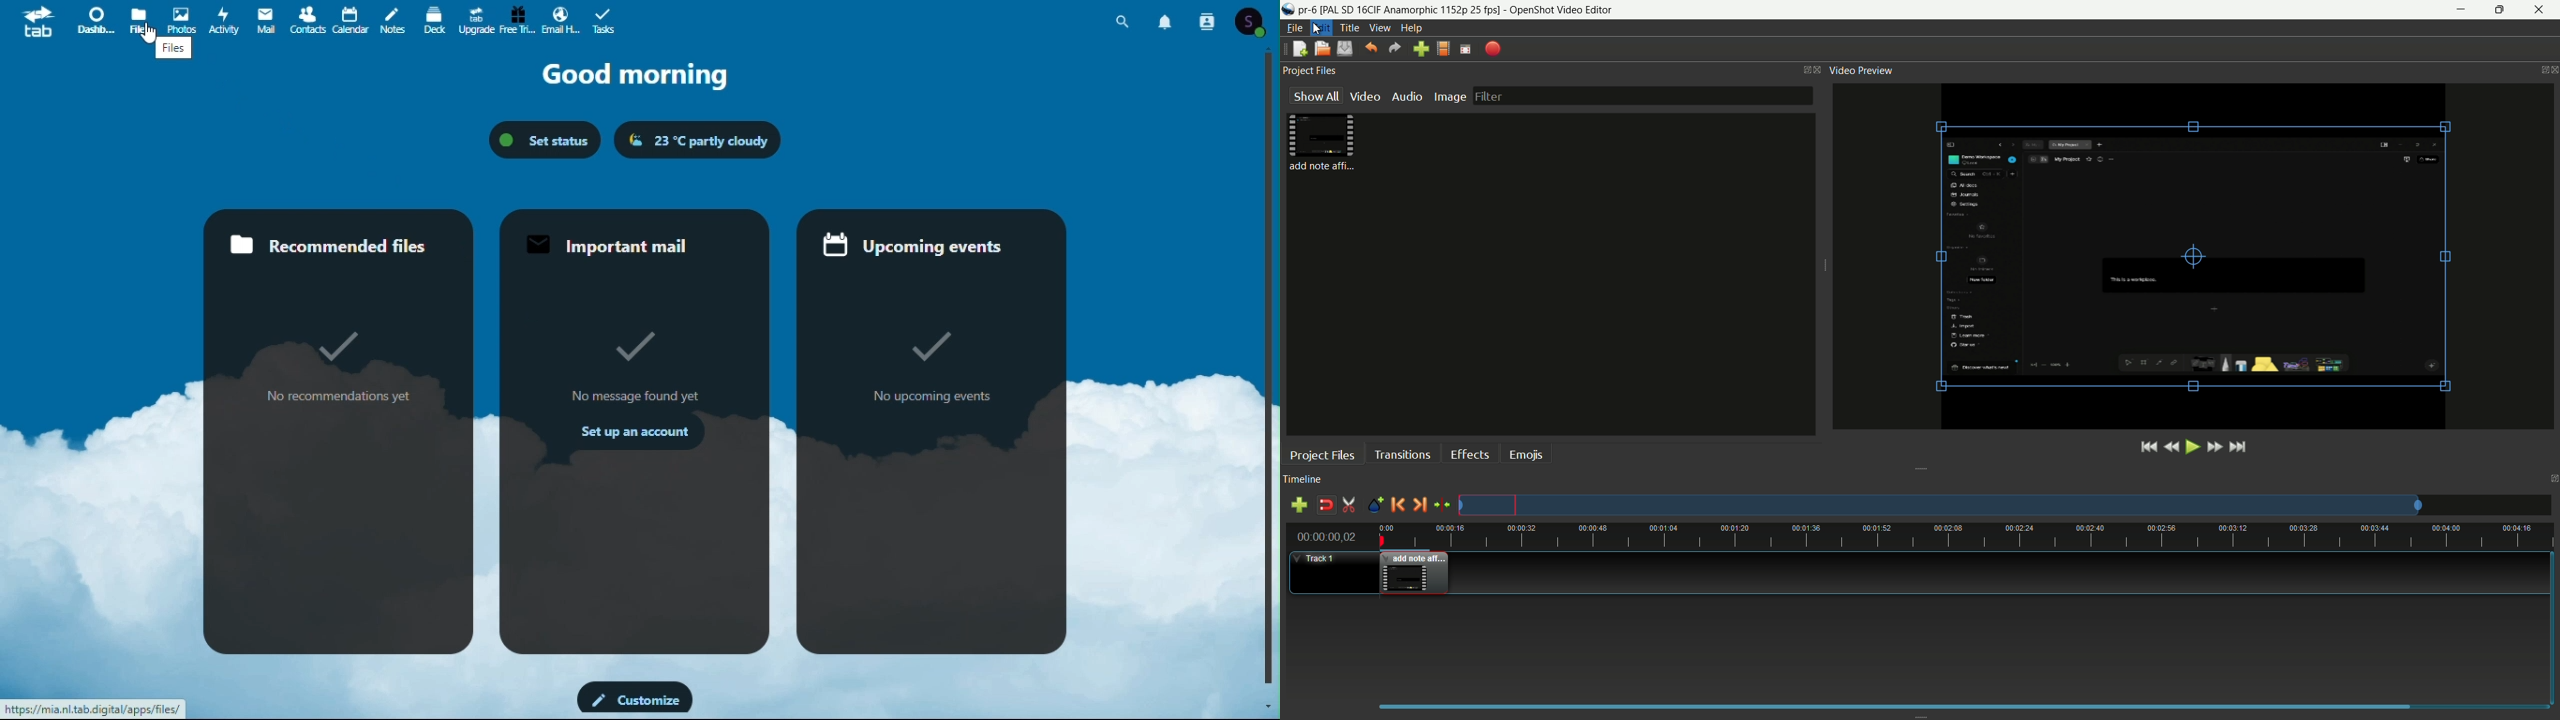 This screenshot has height=728, width=2576. I want to click on export, so click(1493, 50).